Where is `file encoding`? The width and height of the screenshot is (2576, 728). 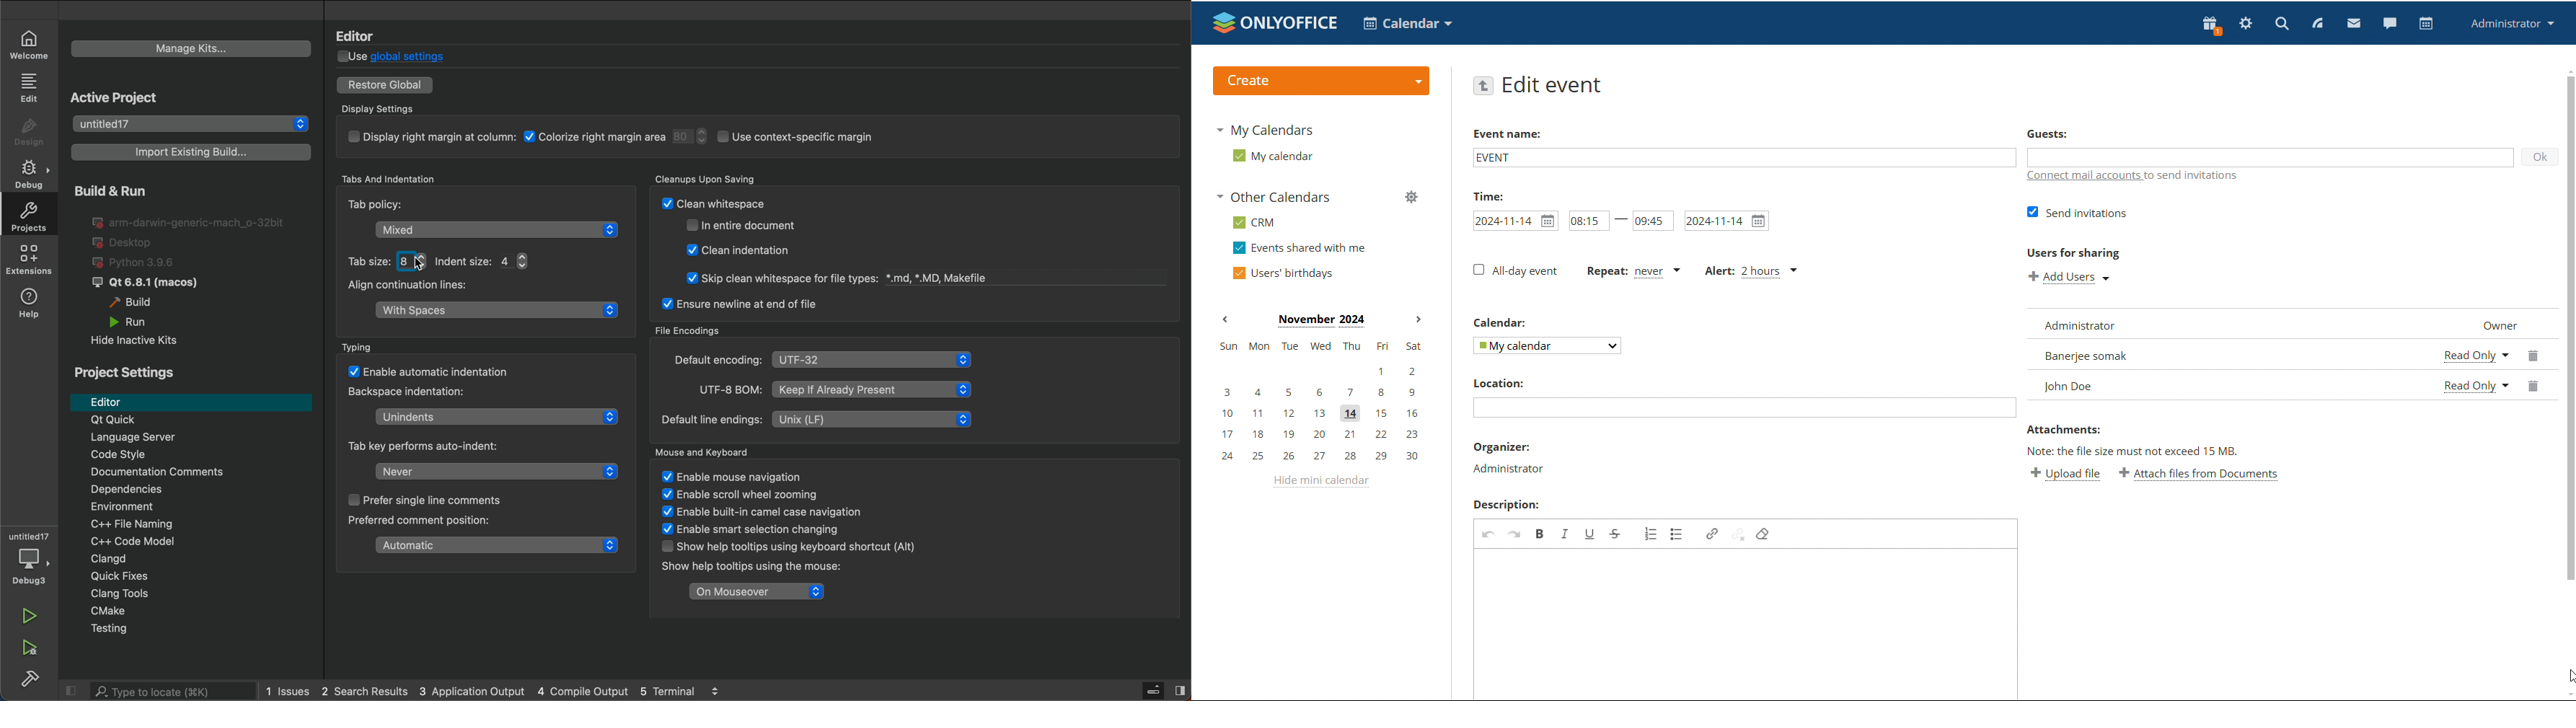
file encoding is located at coordinates (902, 358).